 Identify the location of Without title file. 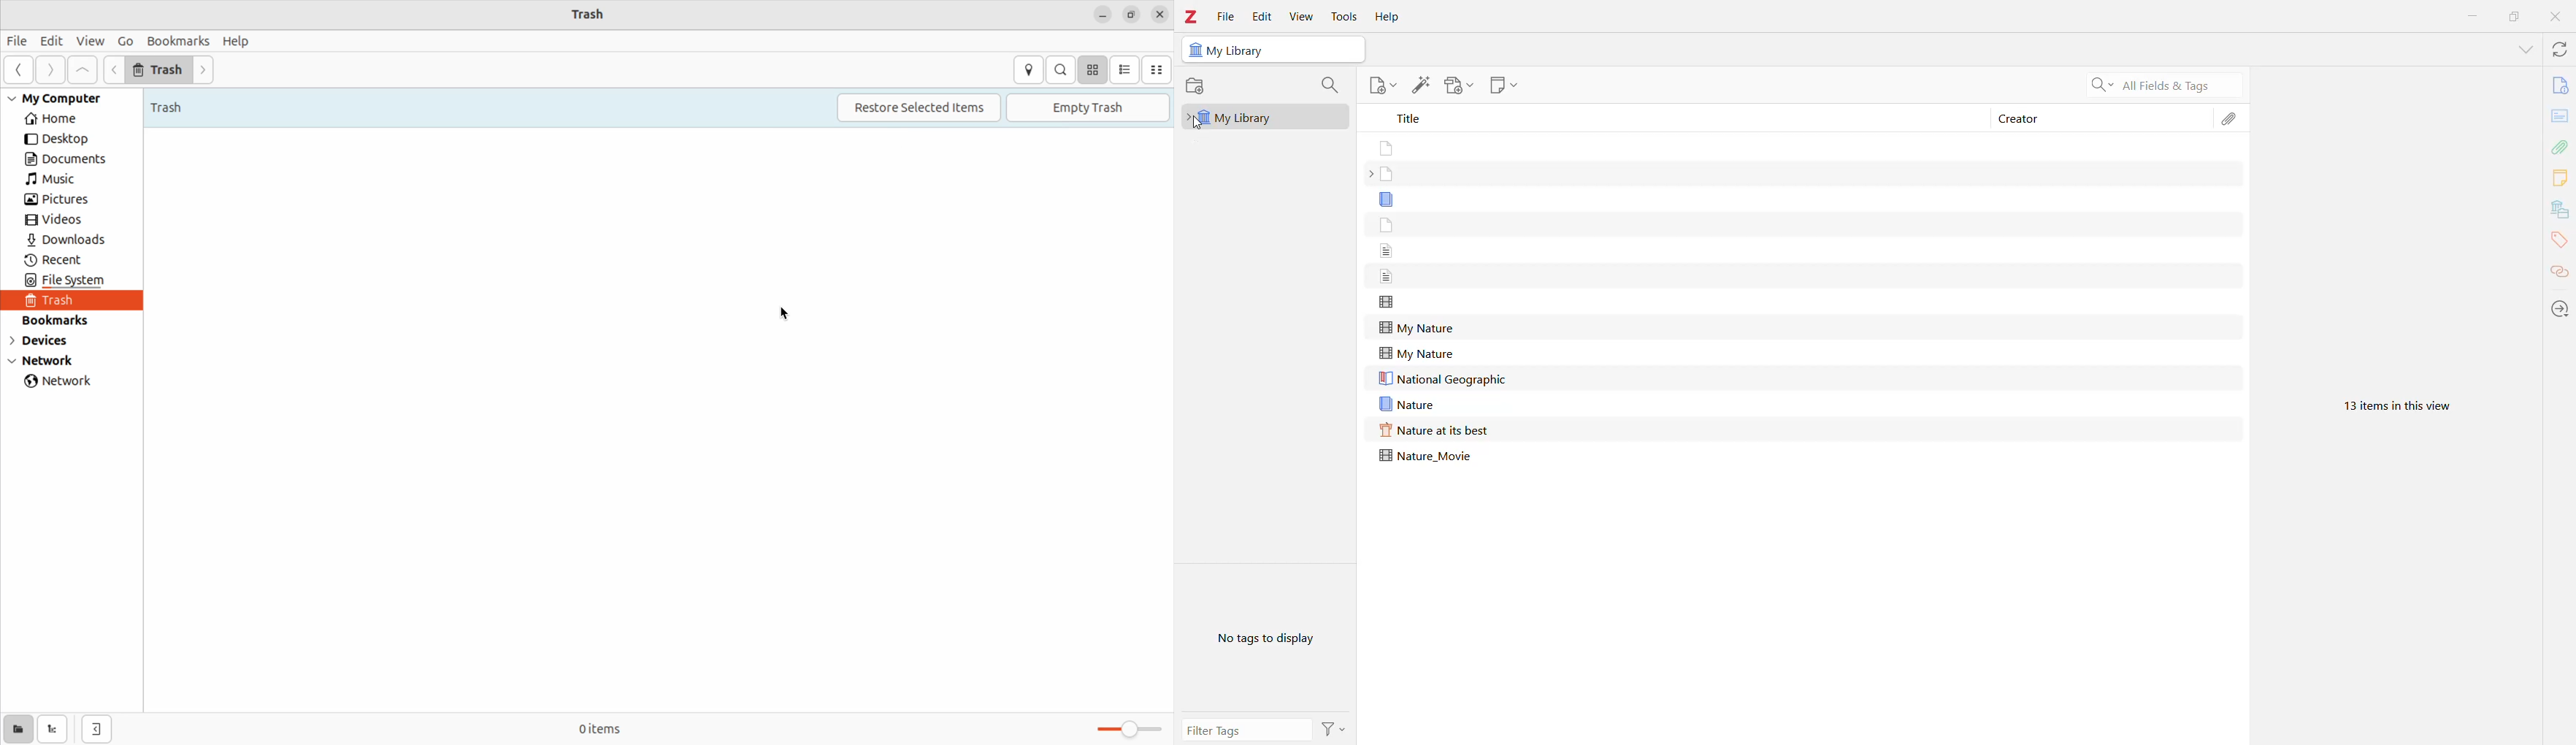
(1393, 276).